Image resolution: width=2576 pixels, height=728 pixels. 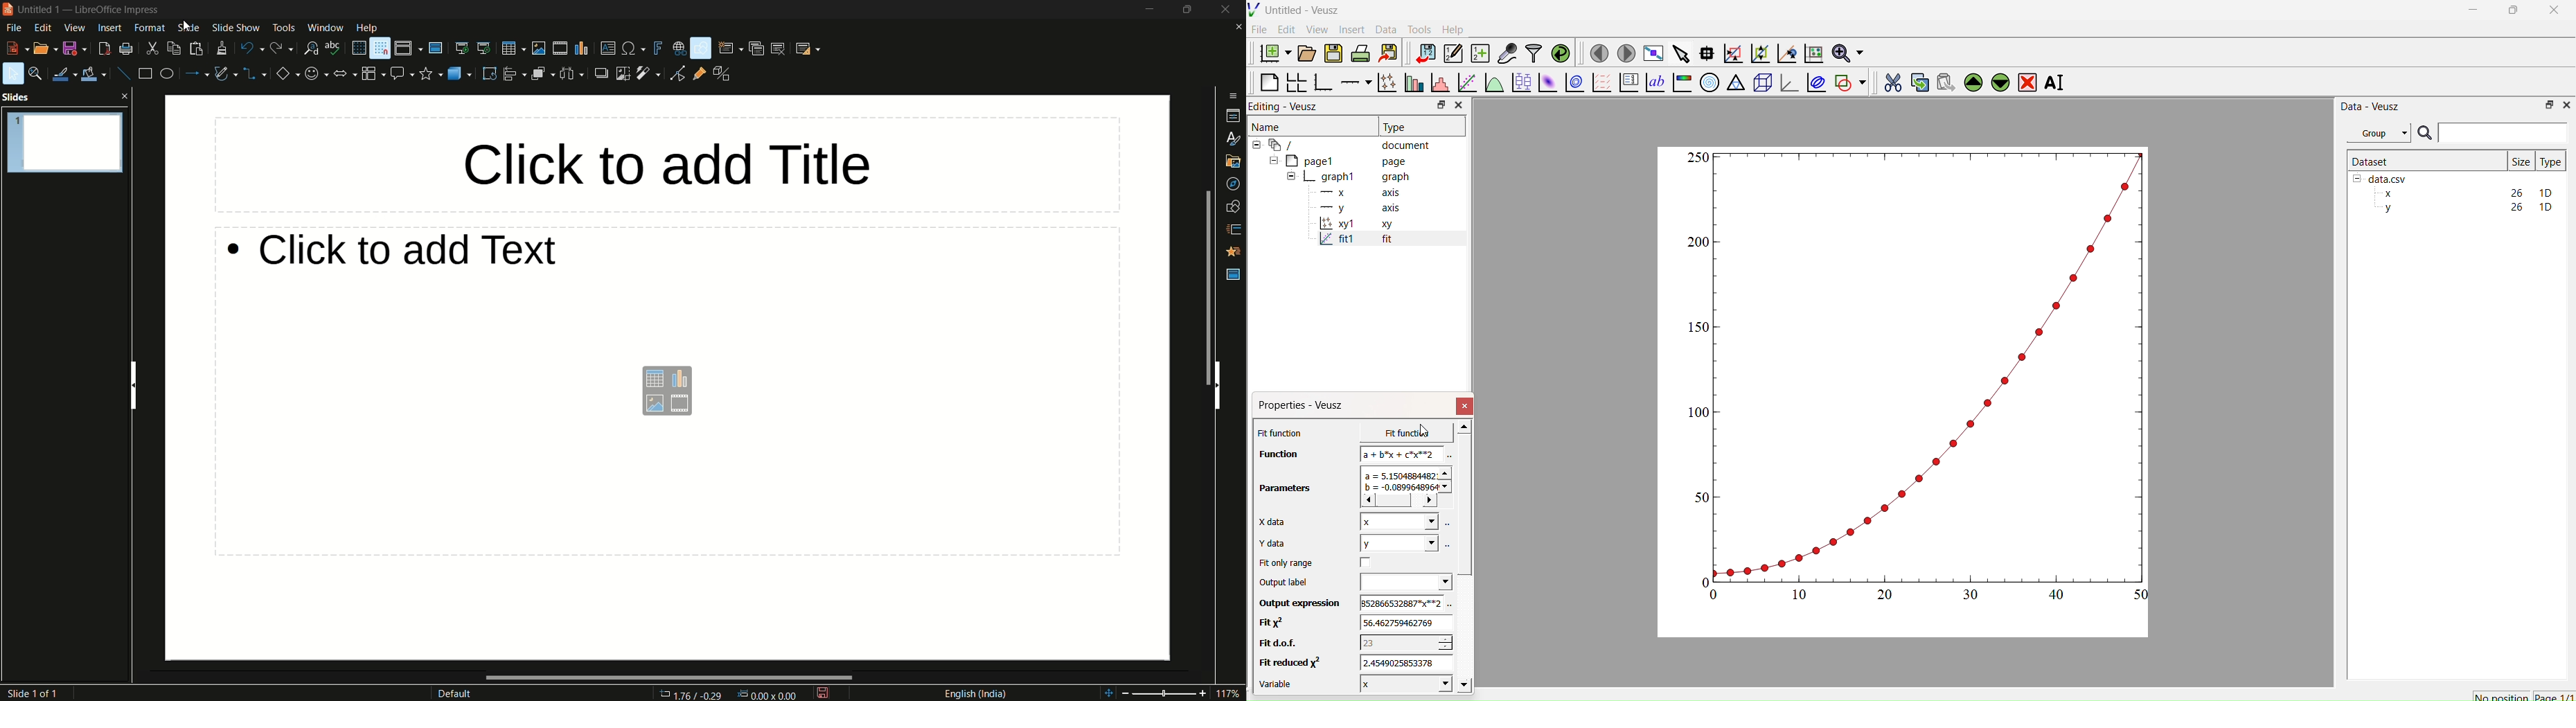 What do you see at coordinates (410, 48) in the screenshot?
I see `display views` at bounding box center [410, 48].